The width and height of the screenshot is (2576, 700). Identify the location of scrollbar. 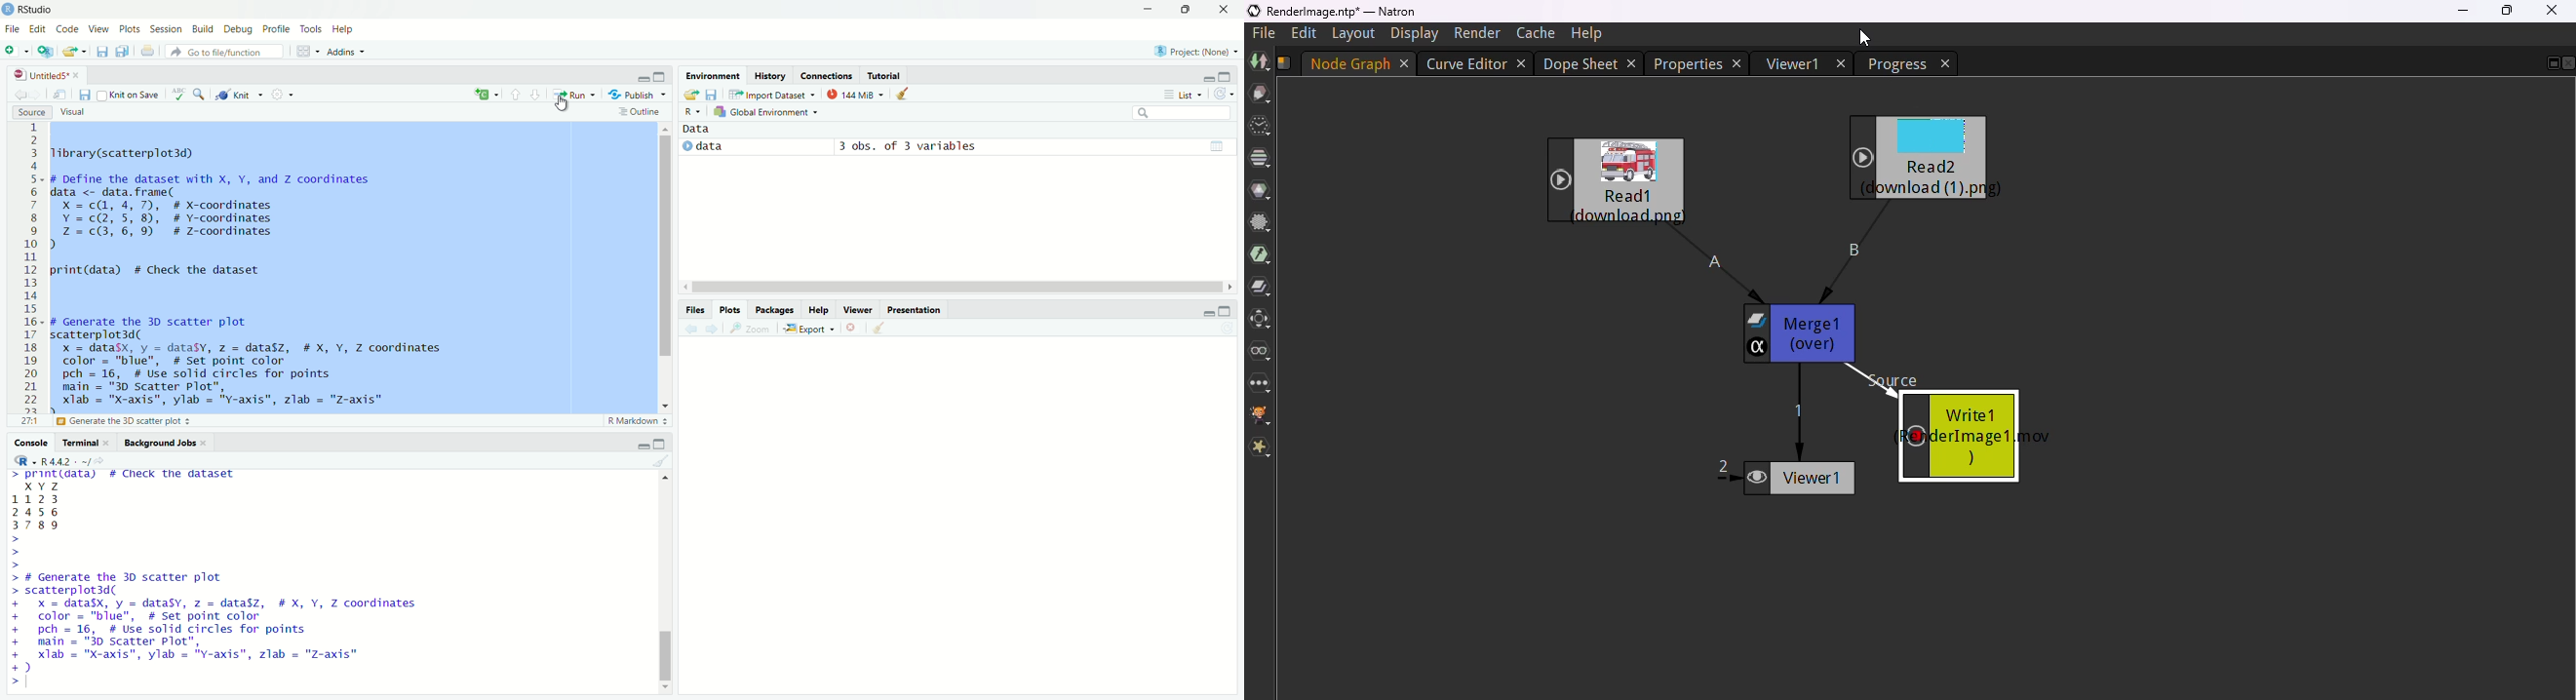
(956, 286).